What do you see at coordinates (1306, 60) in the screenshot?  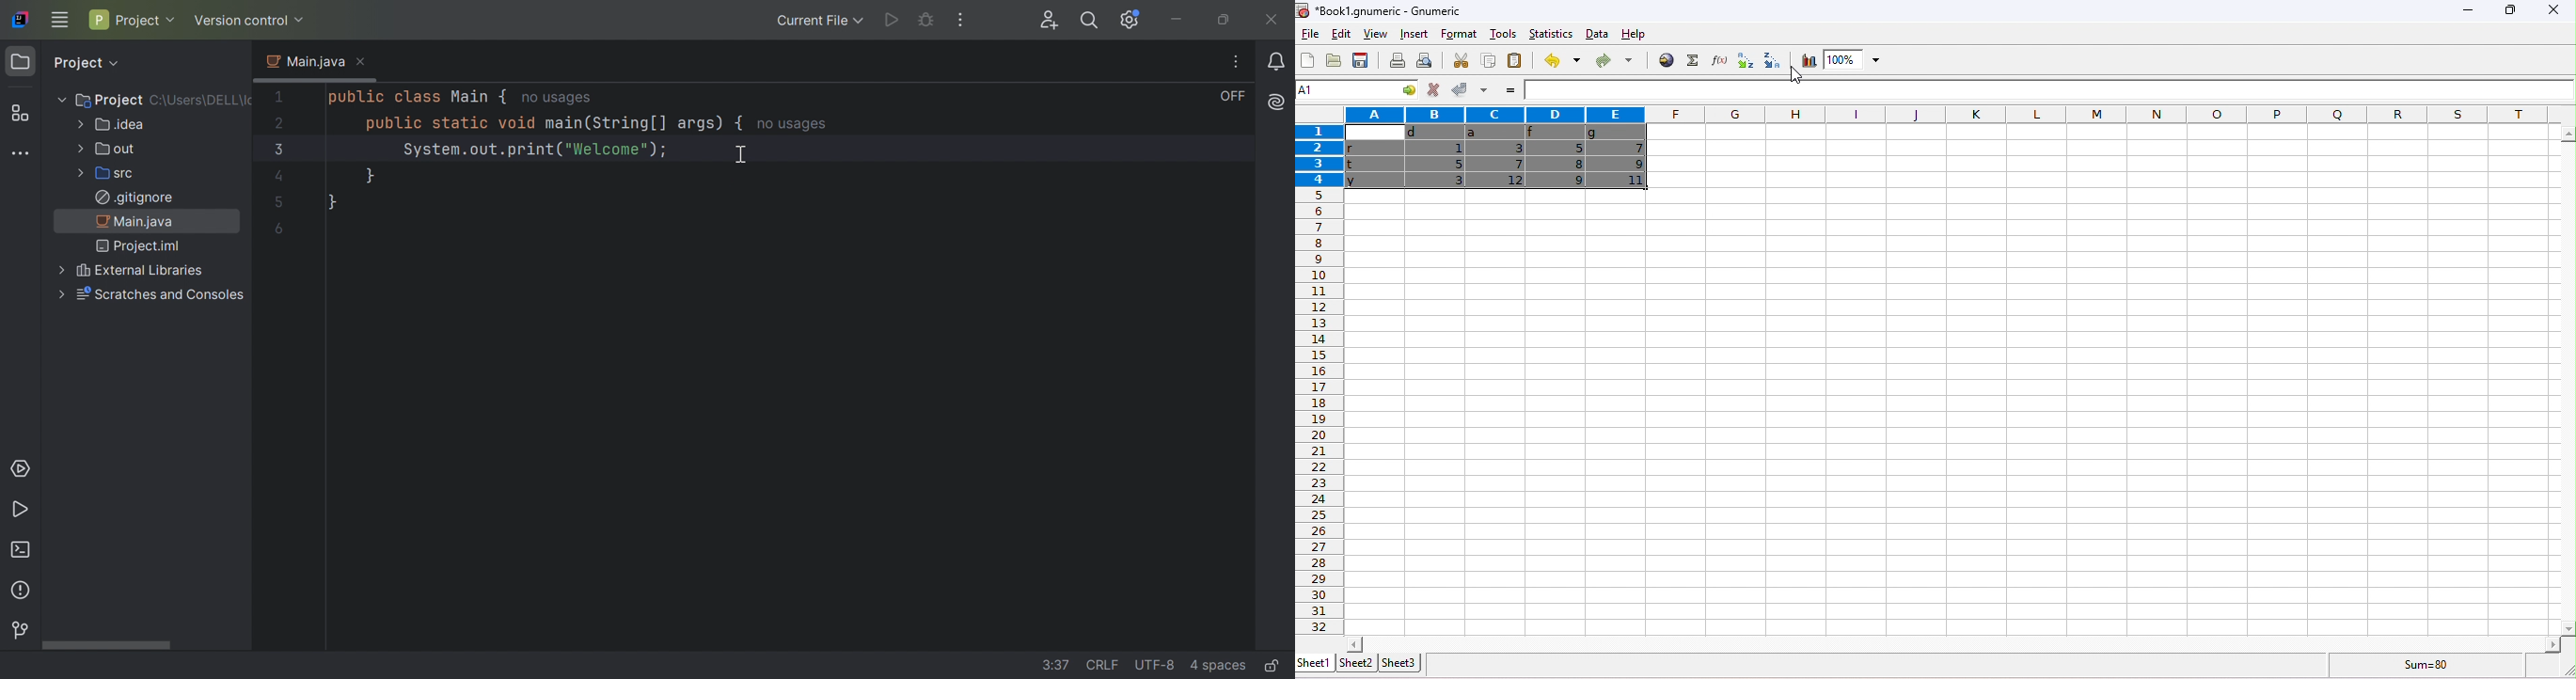 I see `new` at bounding box center [1306, 60].